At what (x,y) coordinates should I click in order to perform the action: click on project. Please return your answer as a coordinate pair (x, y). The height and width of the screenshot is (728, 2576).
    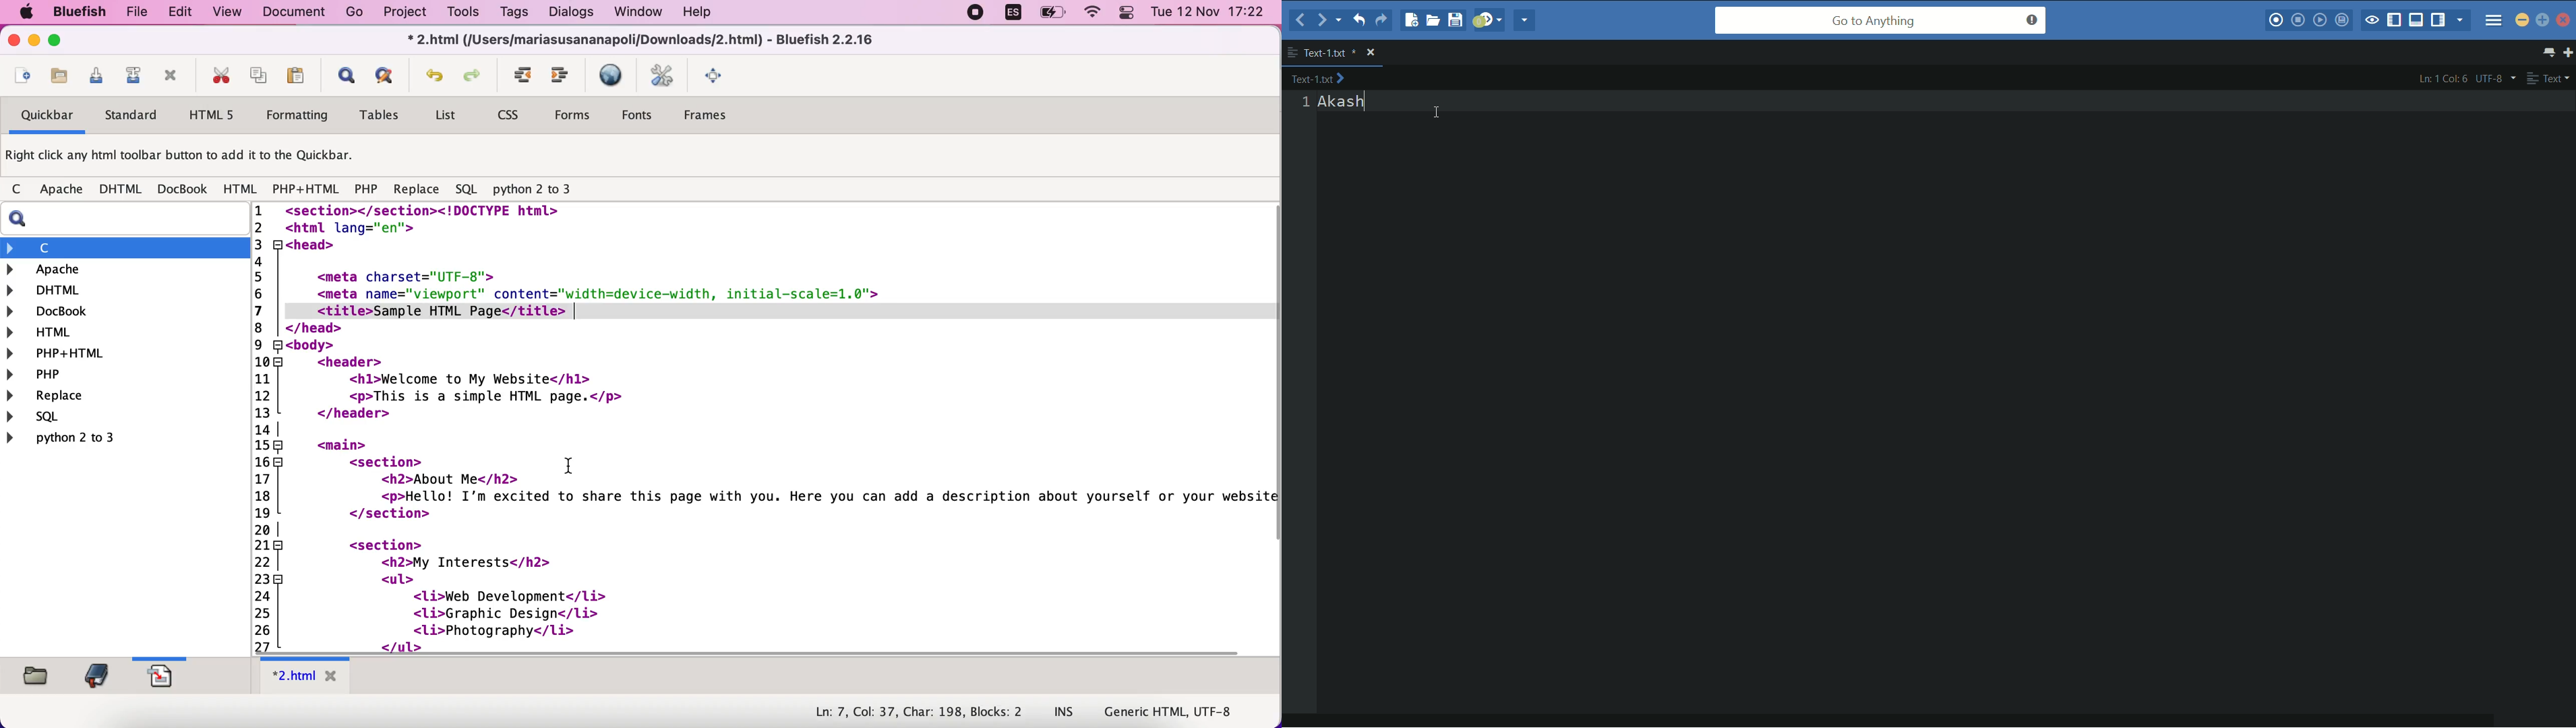
    Looking at the image, I should click on (404, 14).